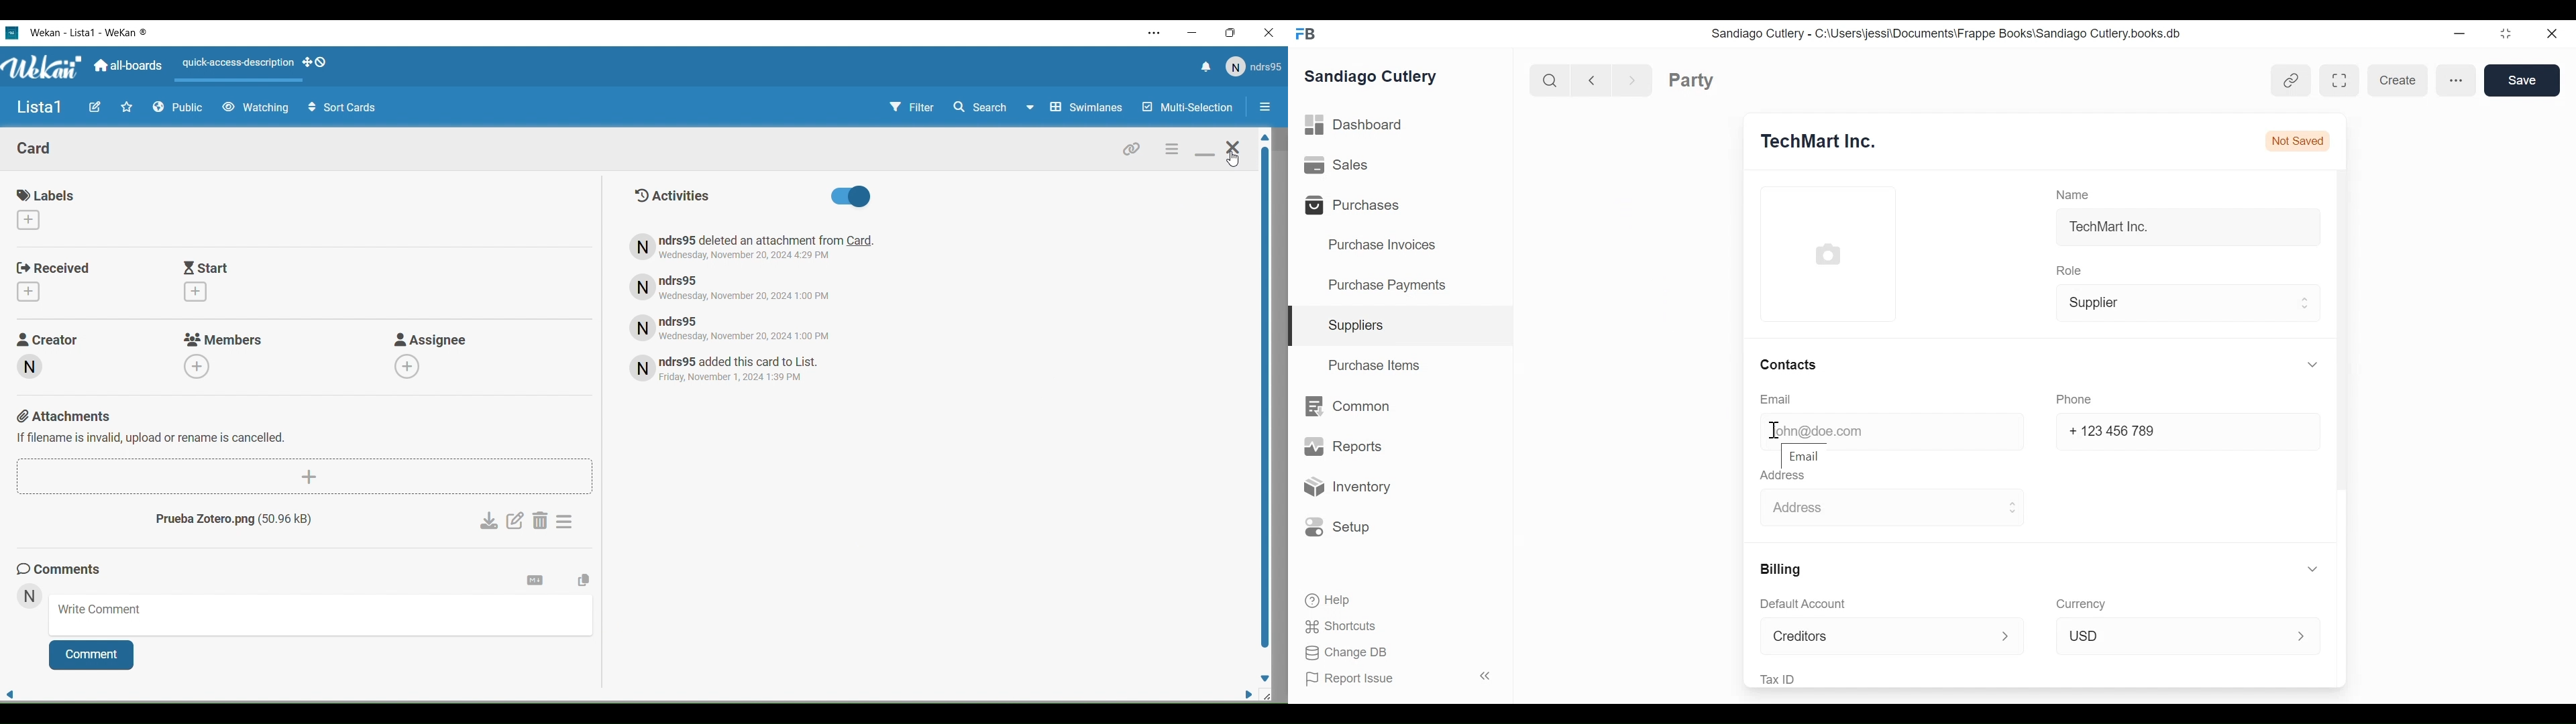 Image resolution: width=2576 pixels, height=728 pixels. Describe the element at coordinates (2068, 270) in the screenshot. I see `Role` at that location.